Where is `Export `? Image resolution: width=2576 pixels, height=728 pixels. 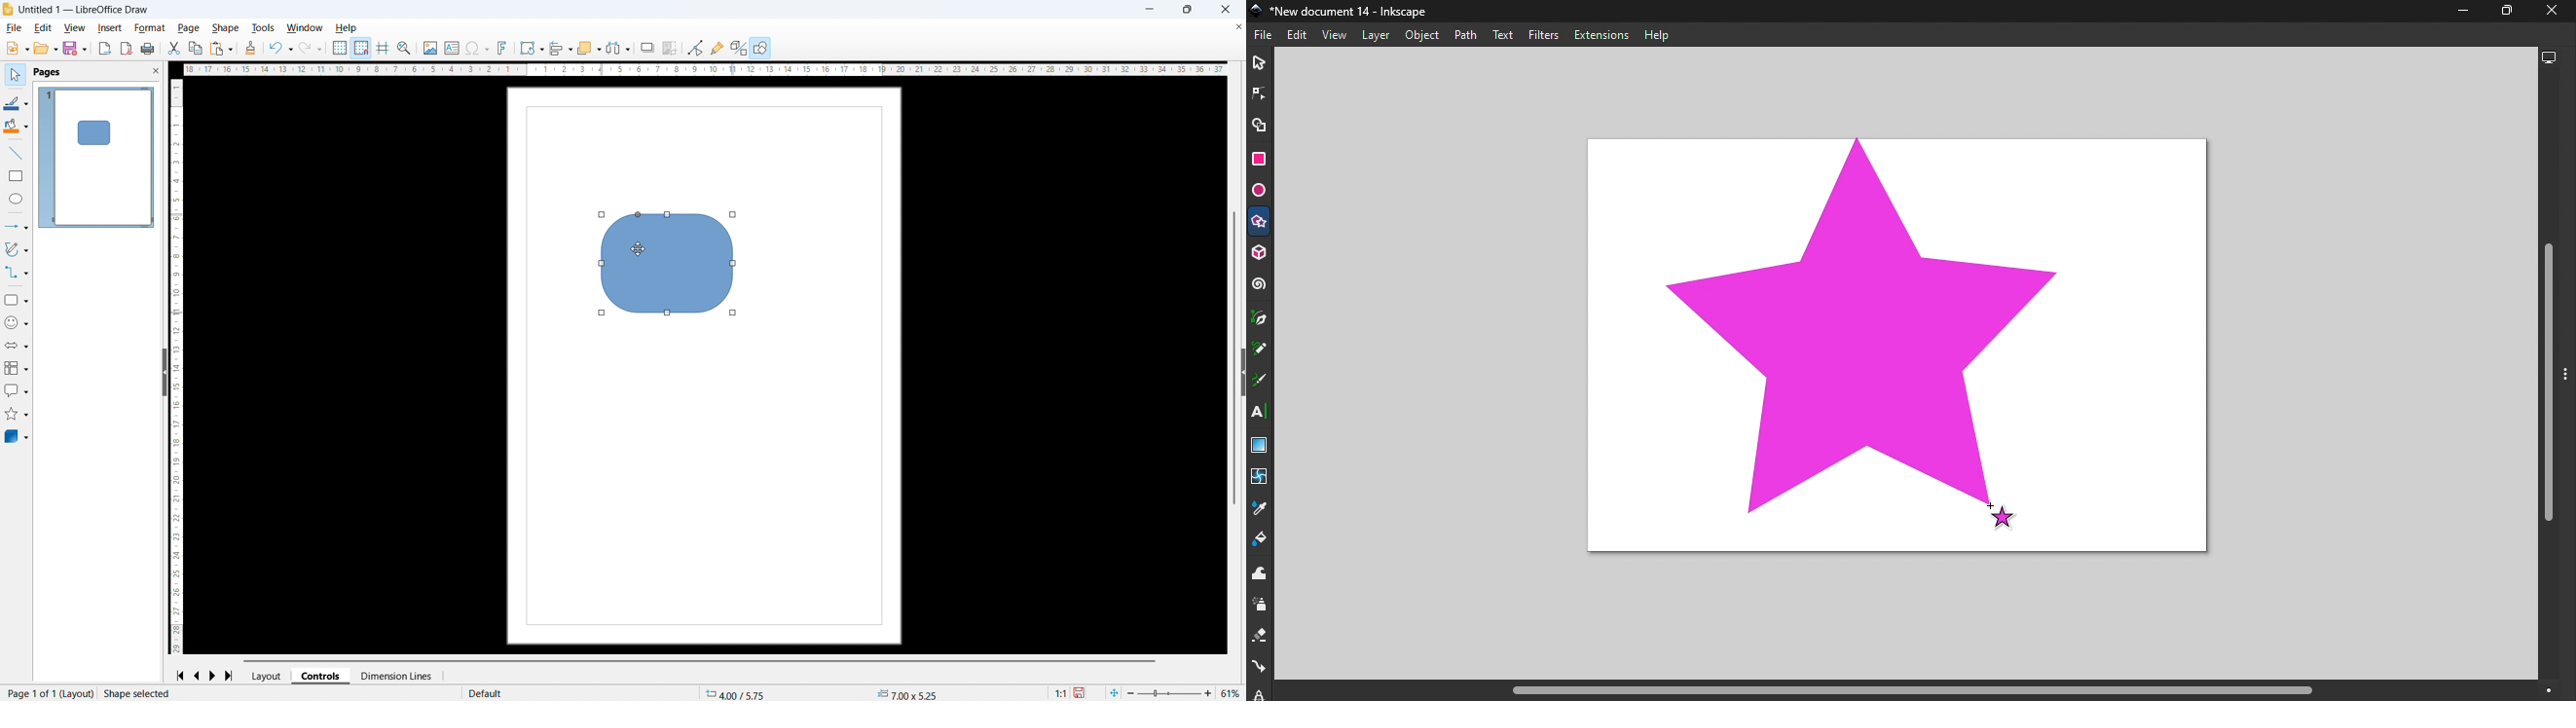
Export  is located at coordinates (104, 48).